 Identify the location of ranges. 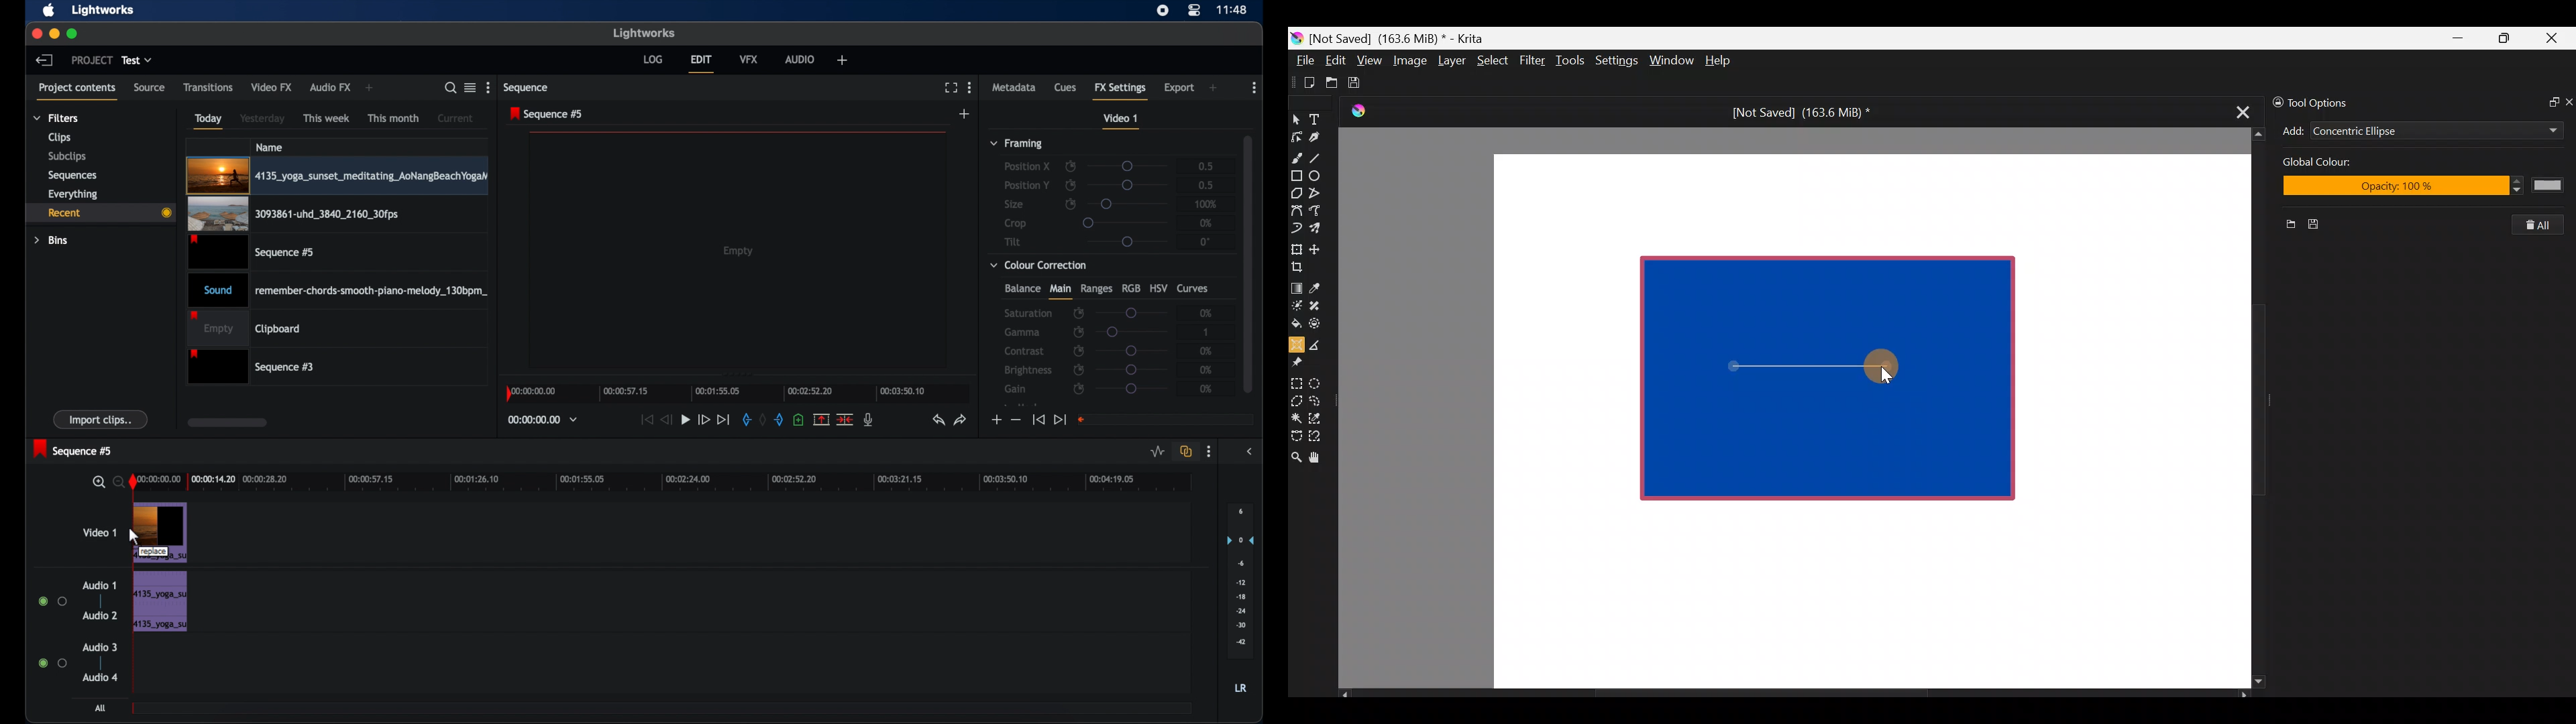
(1096, 289).